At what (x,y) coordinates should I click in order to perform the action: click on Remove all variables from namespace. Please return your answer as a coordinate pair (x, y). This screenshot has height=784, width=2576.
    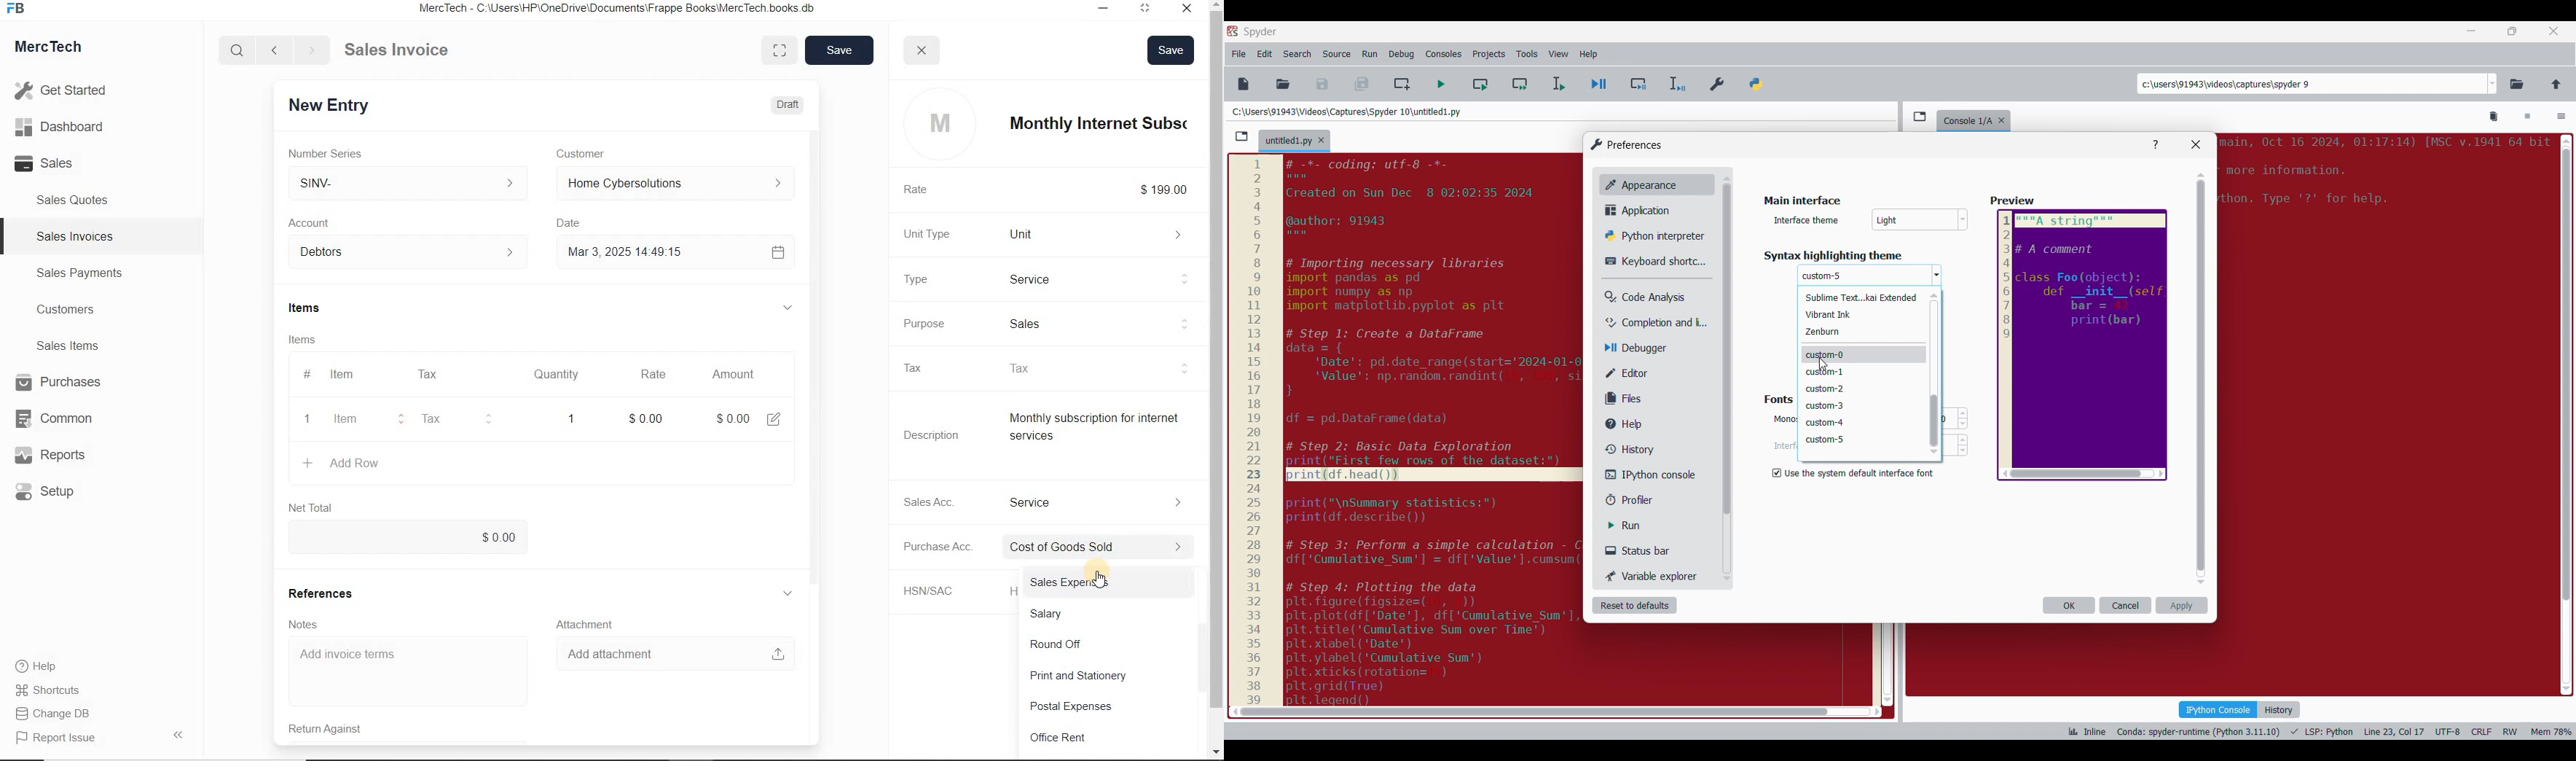
    Looking at the image, I should click on (2494, 117).